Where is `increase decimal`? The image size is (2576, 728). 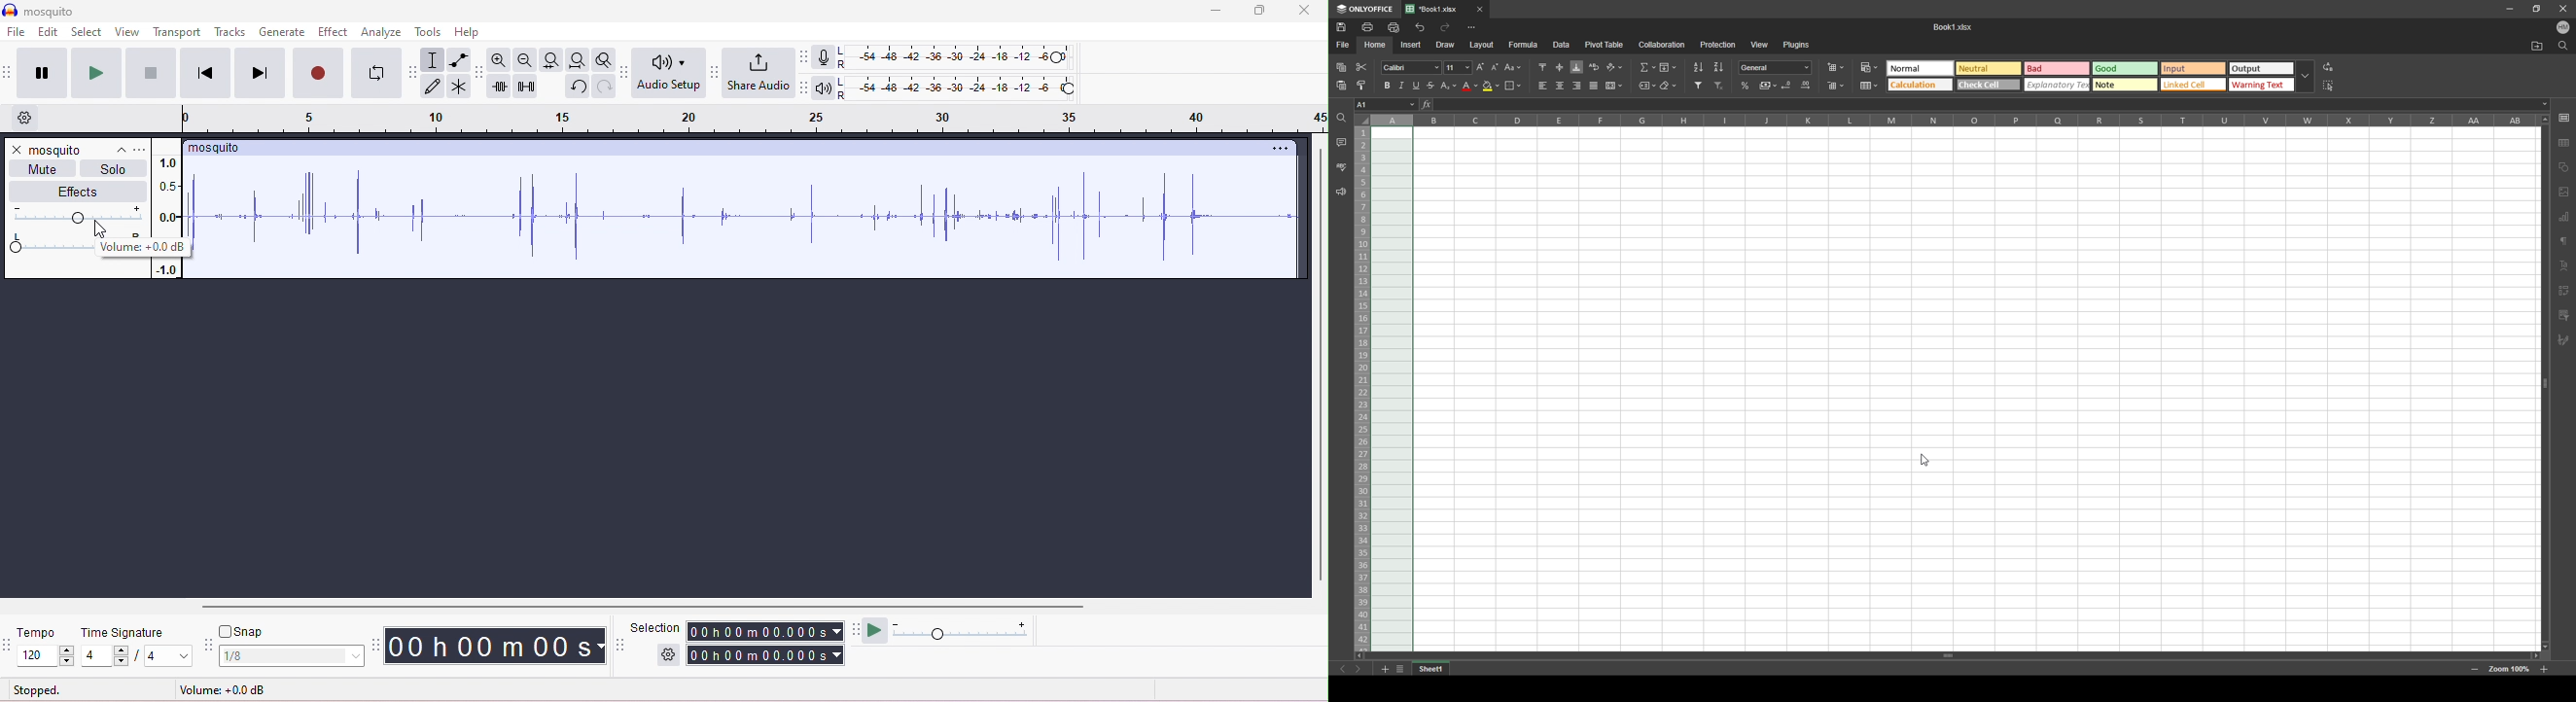 increase decimal is located at coordinates (1806, 85).